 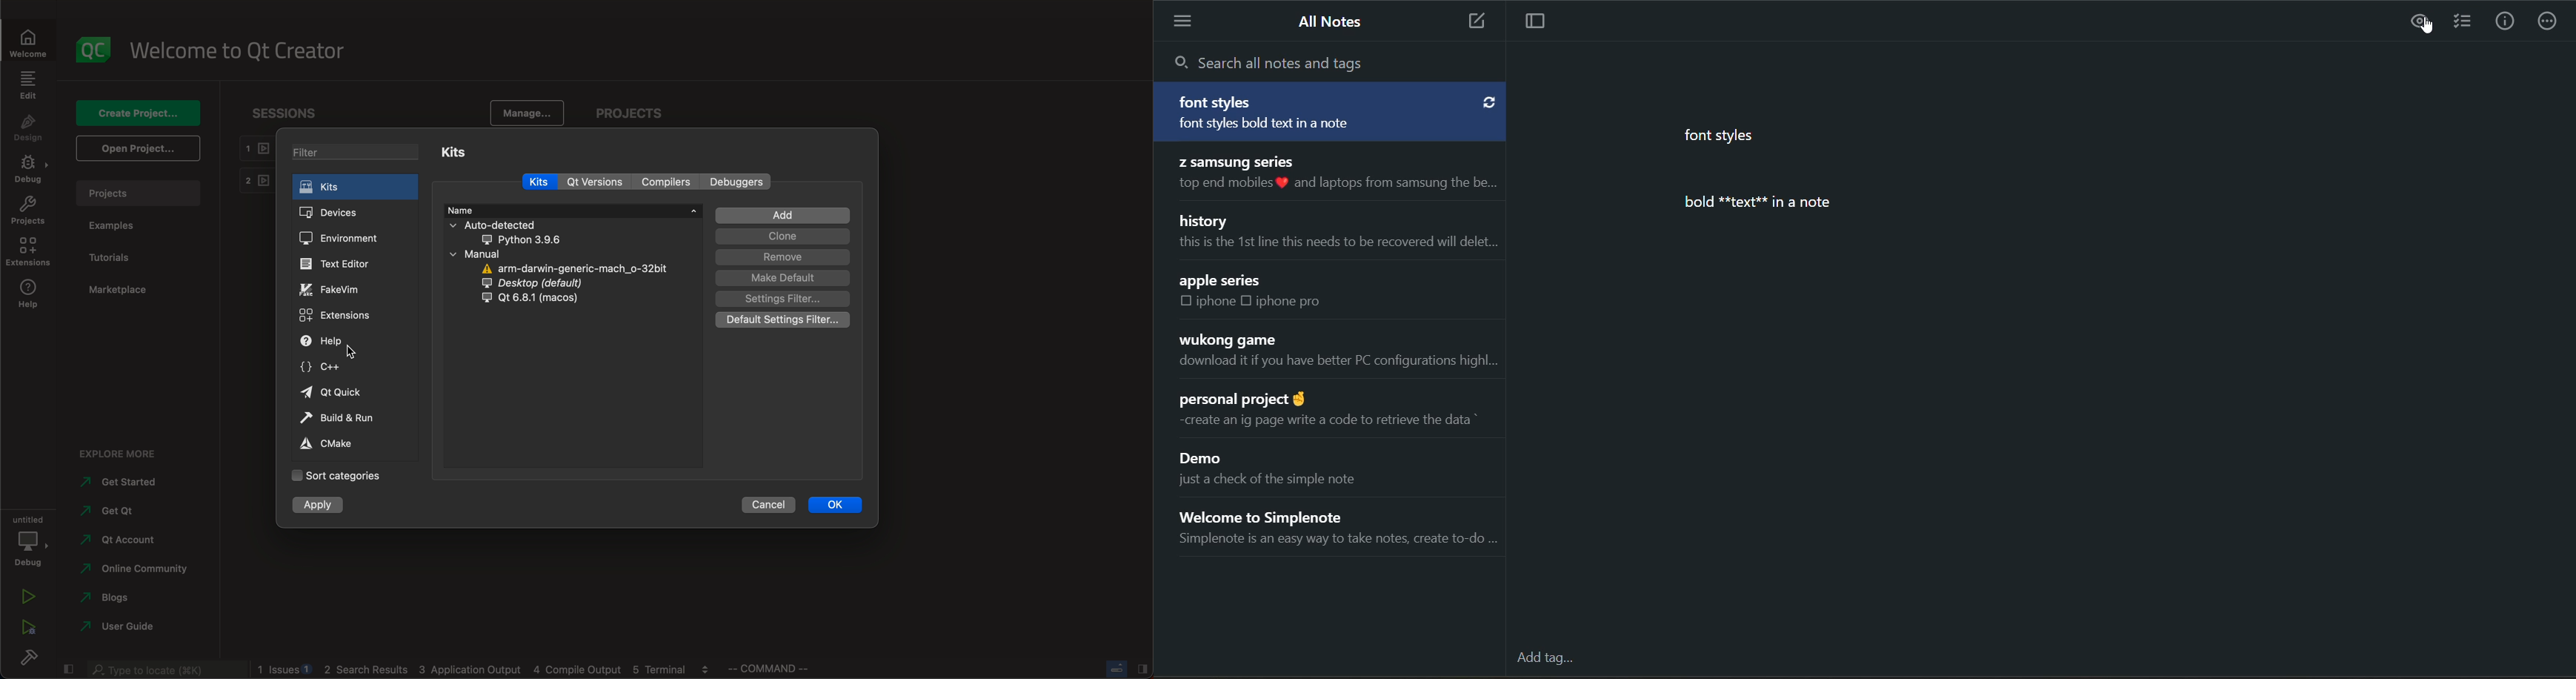 I want to click on settings, so click(x=781, y=298).